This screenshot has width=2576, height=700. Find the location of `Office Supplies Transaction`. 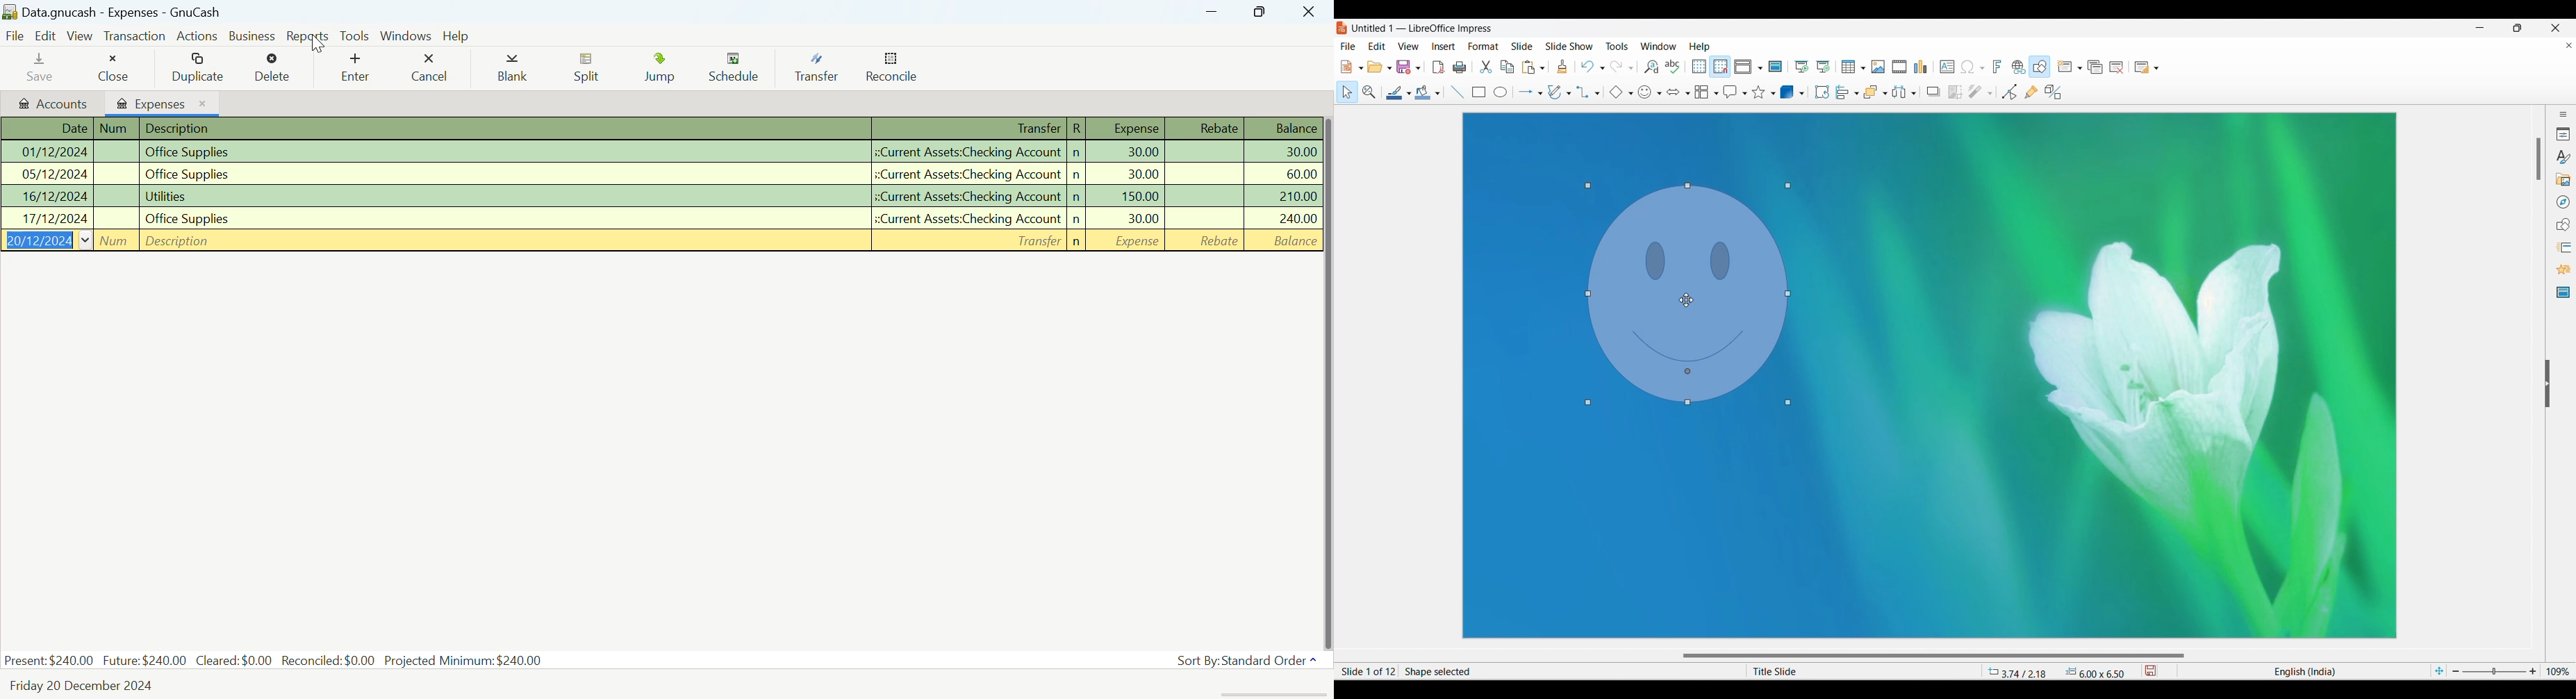

Office Supplies Transaction is located at coordinates (659, 151).